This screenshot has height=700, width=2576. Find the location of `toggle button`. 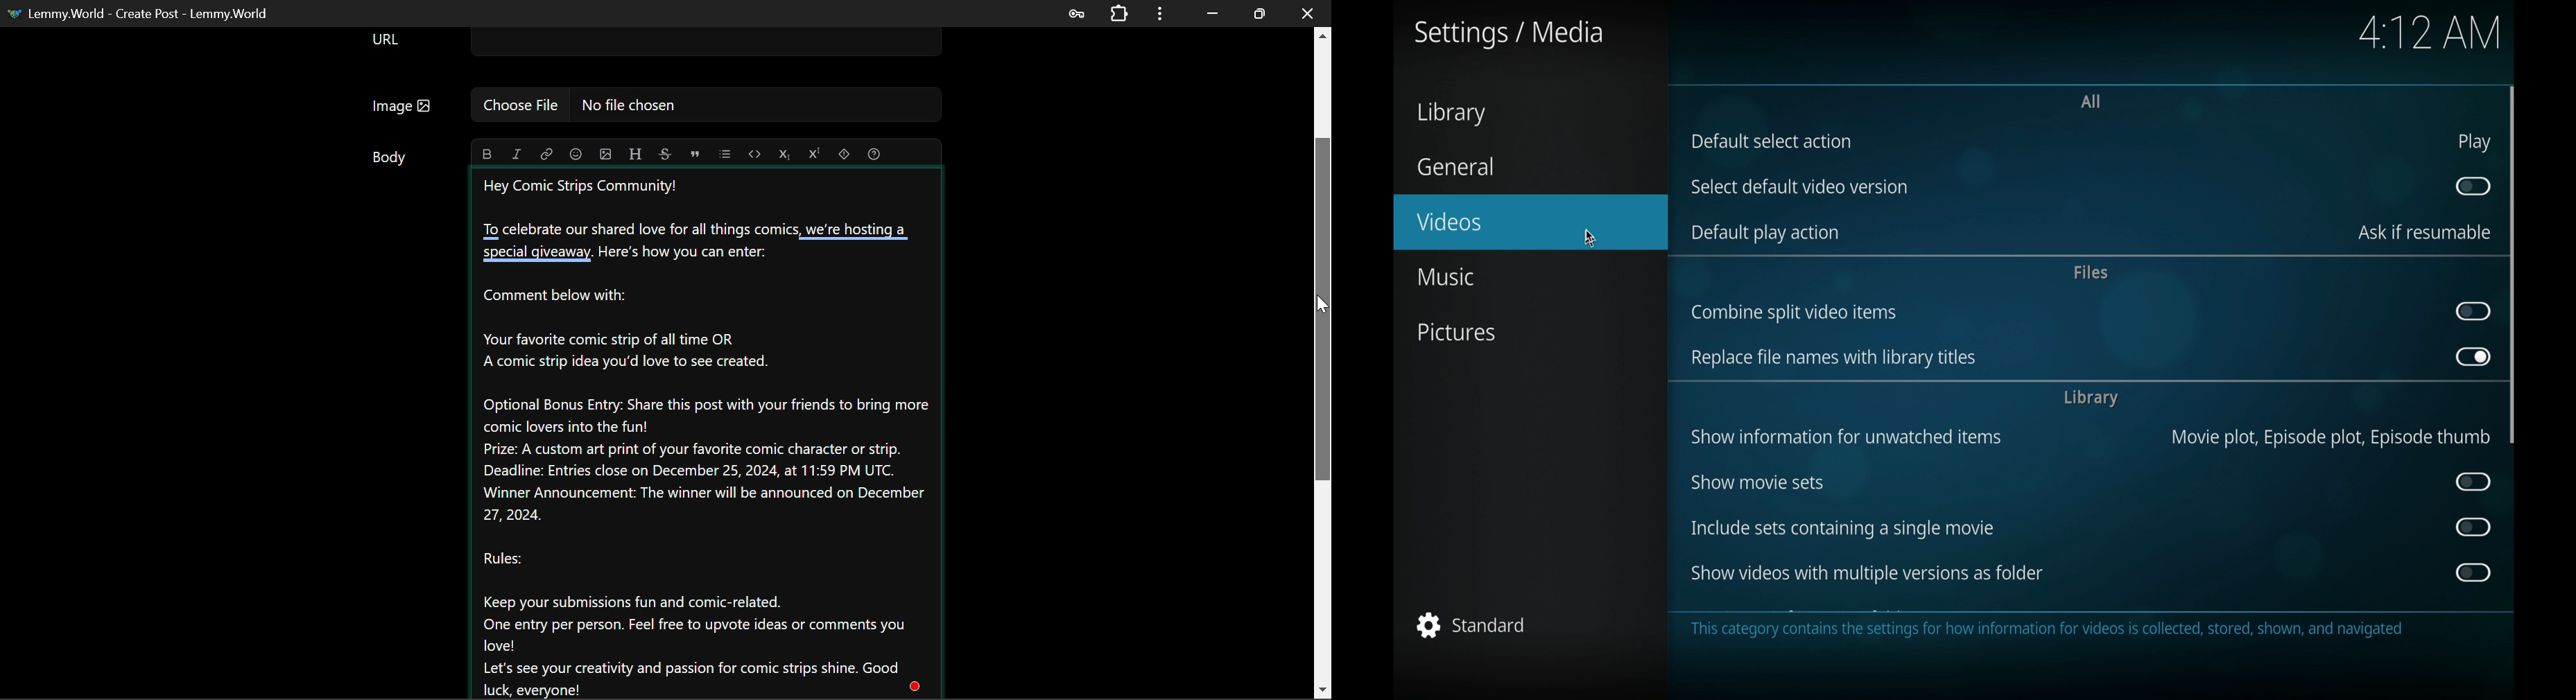

toggle button is located at coordinates (2475, 312).